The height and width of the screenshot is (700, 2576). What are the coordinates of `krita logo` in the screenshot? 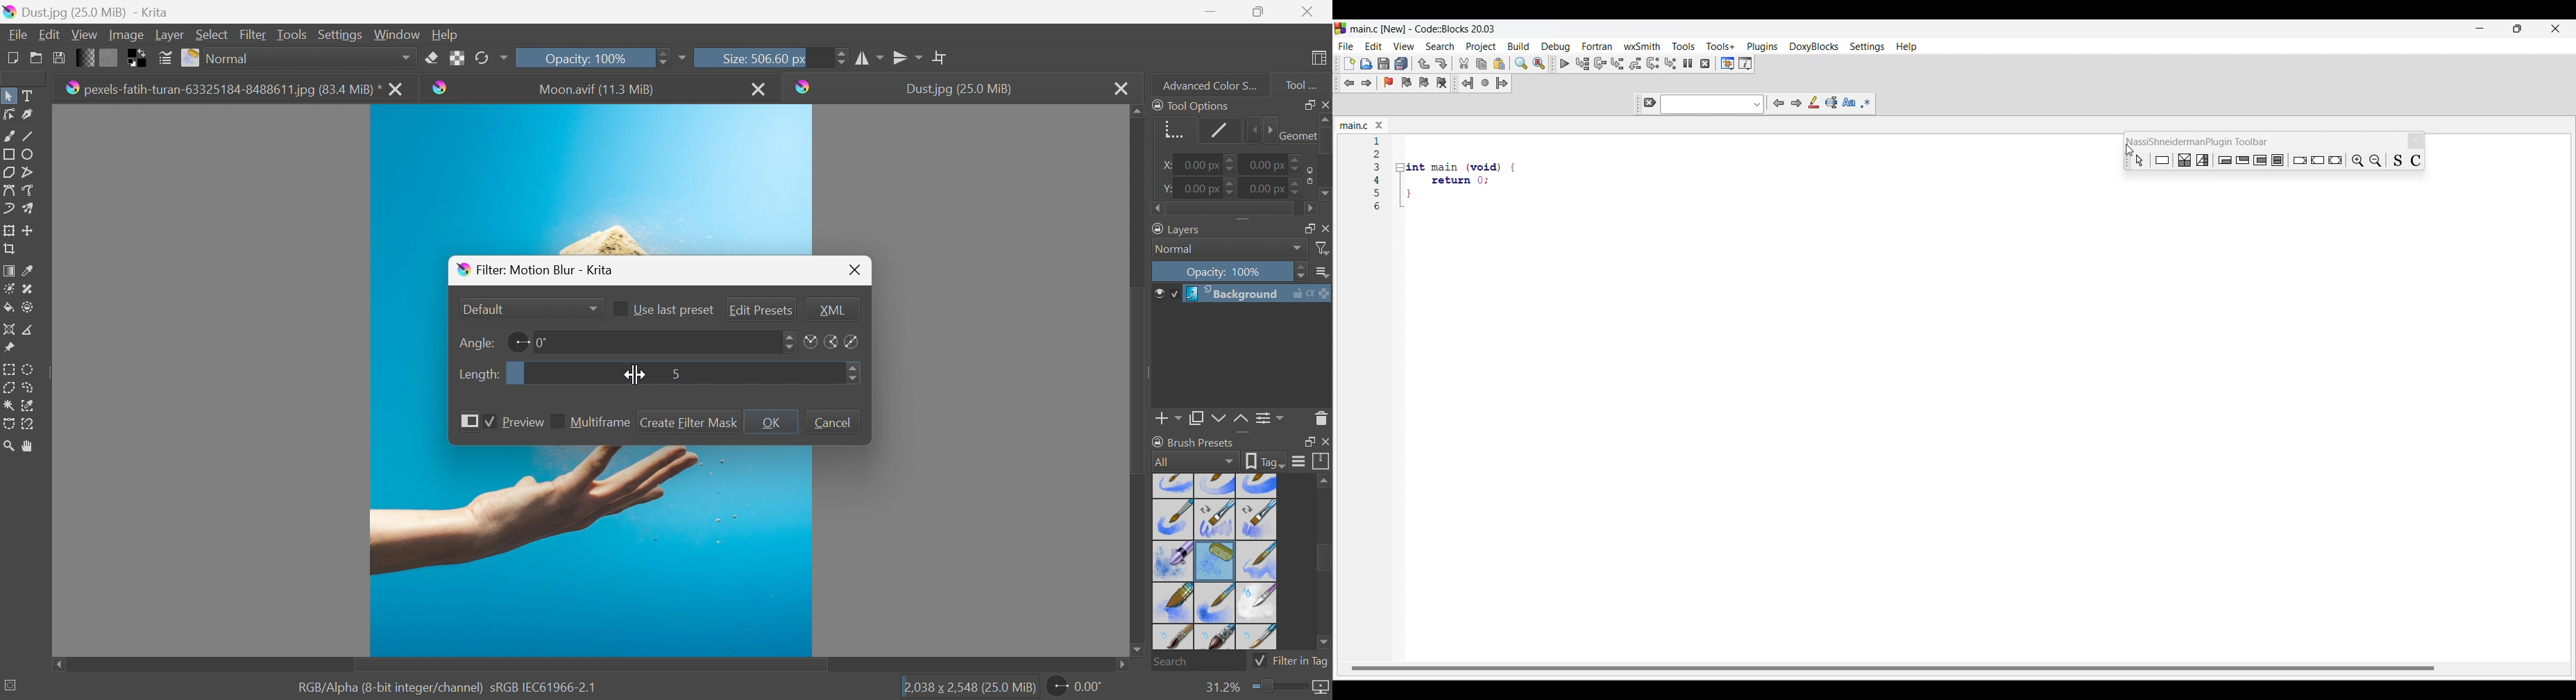 It's located at (441, 88).